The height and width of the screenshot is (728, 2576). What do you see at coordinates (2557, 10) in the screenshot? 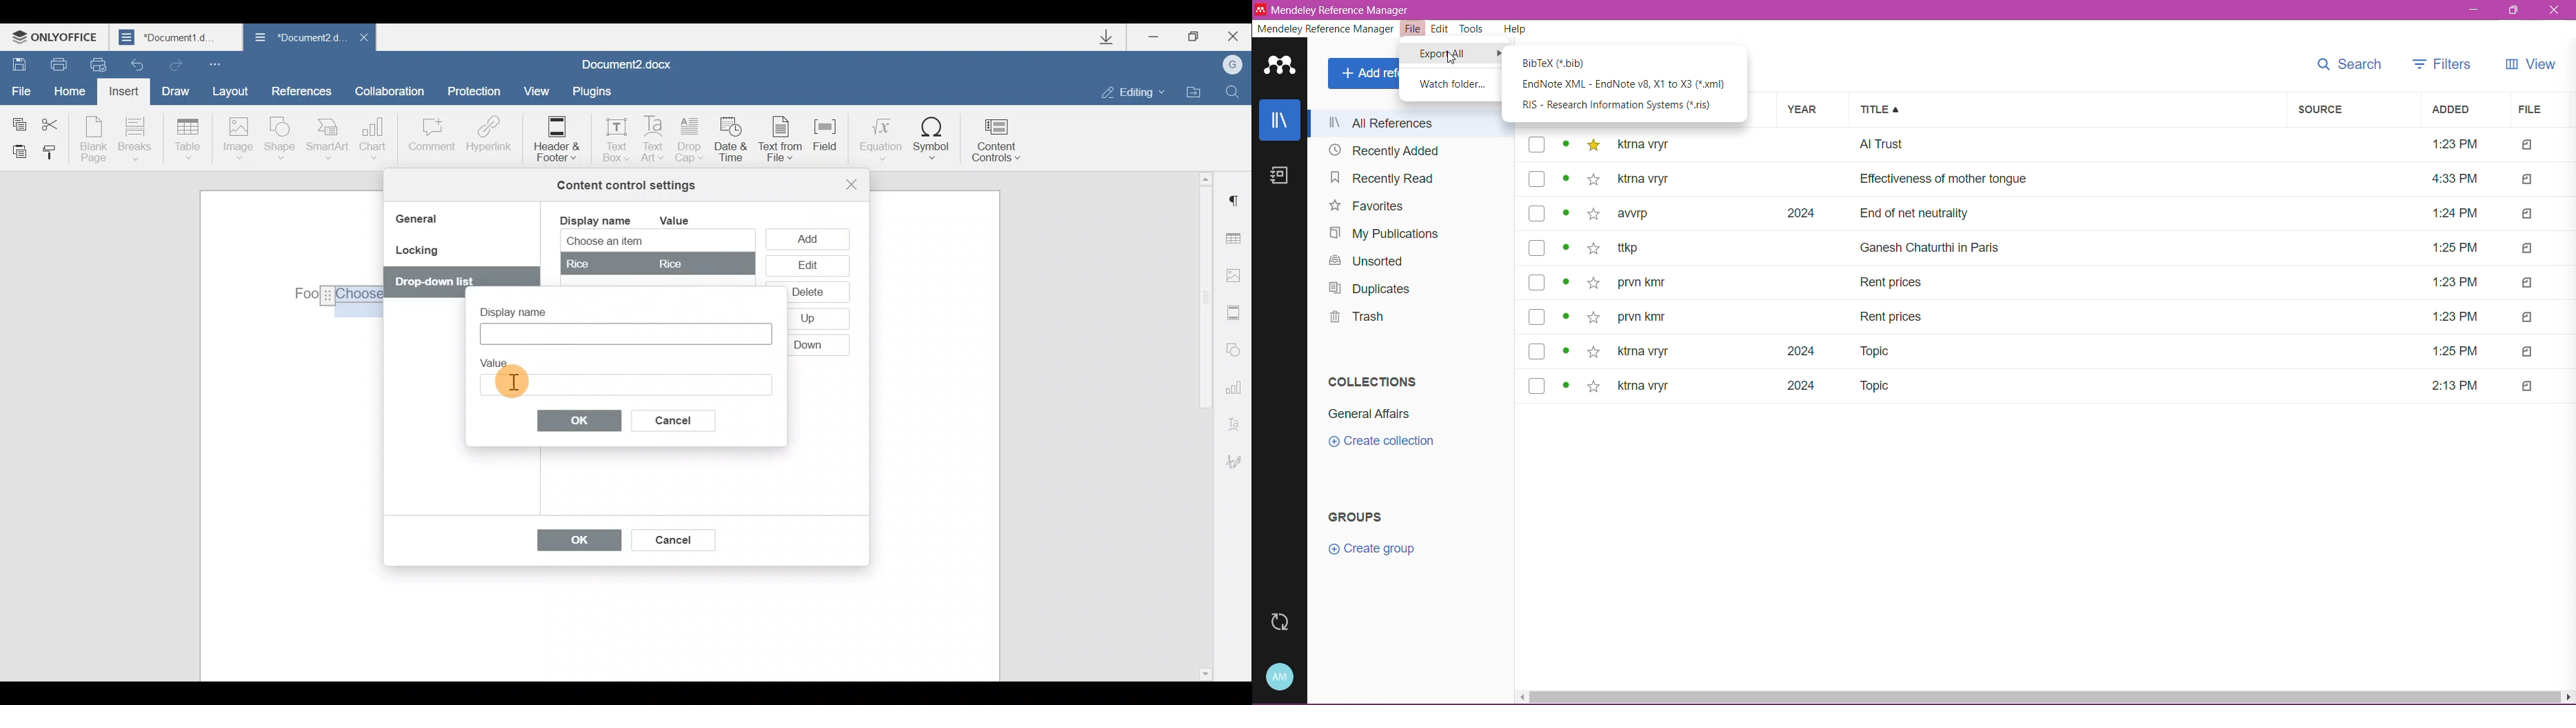
I see `Close` at bounding box center [2557, 10].